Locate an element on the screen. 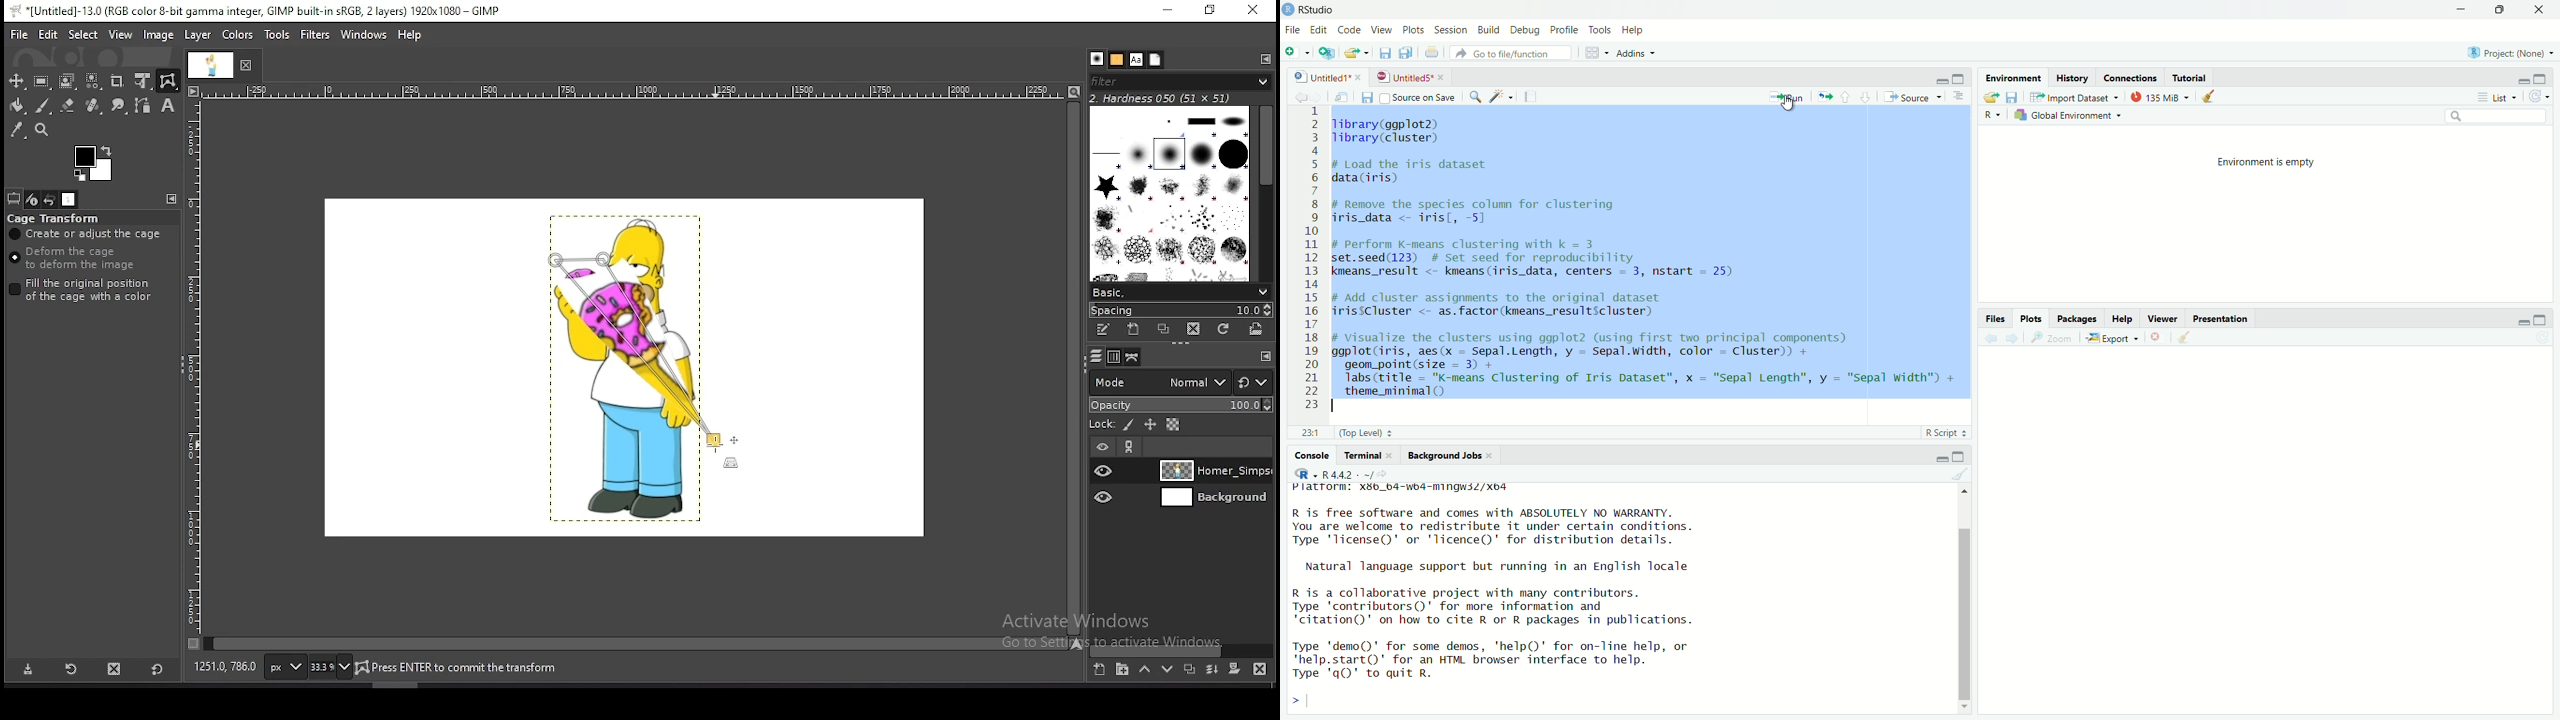  Type 'demo()' for some demos, 'help()' for on-Tine help, or
"help.start()' for an HTML browser interface to help.
Type 'q()' to quit R. is located at coordinates (1541, 661).